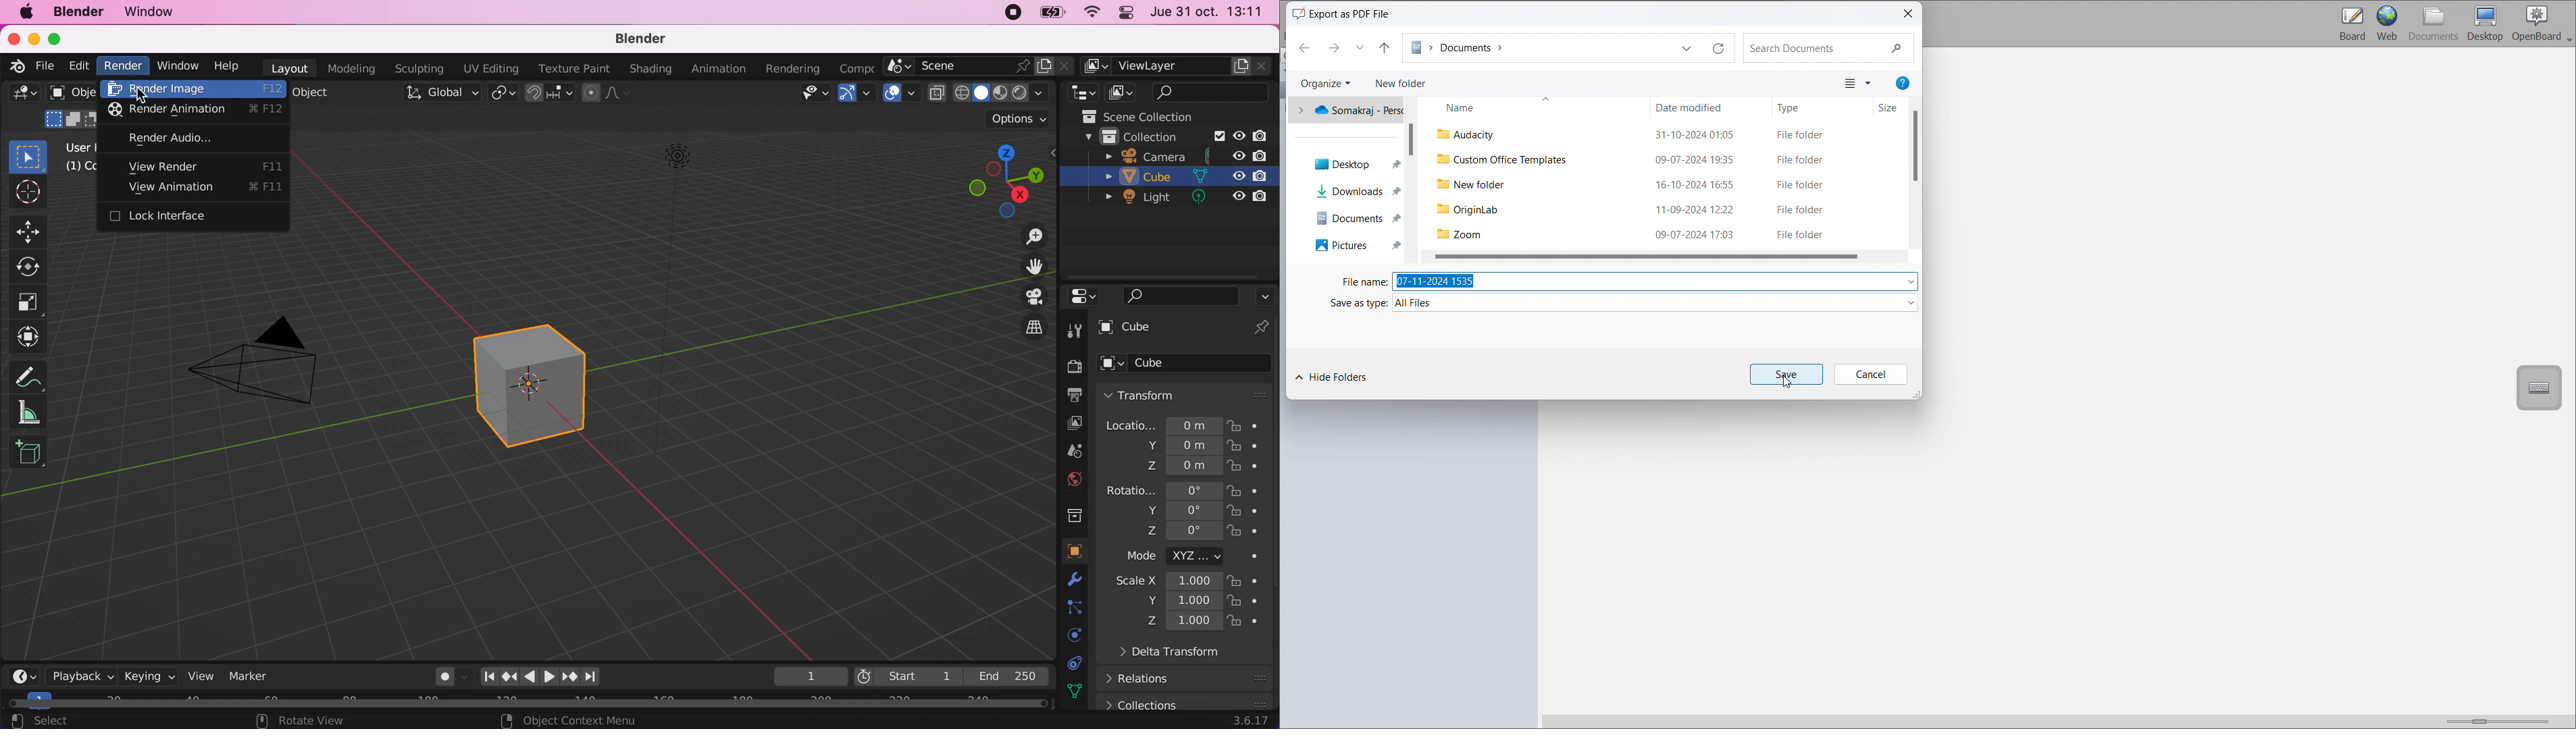  Describe the element at coordinates (2494, 719) in the screenshot. I see `zoom view slider` at that location.